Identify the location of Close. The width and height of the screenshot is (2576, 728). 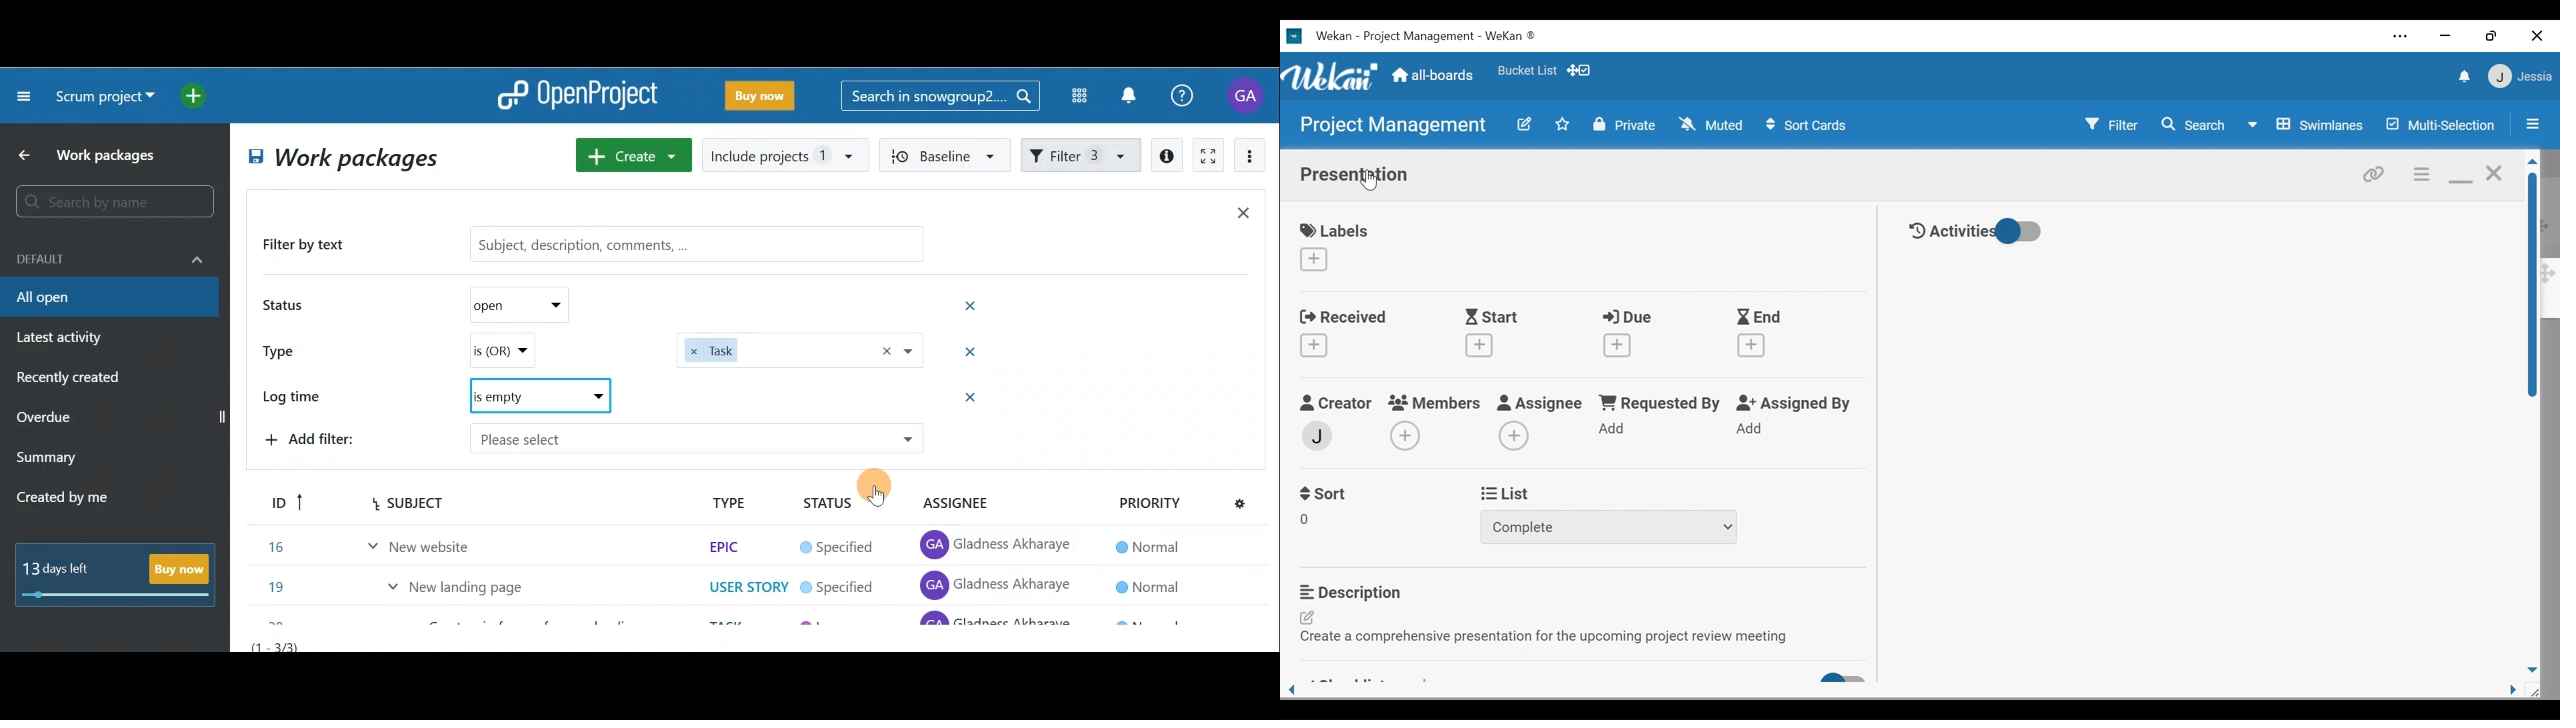
(1242, 217).